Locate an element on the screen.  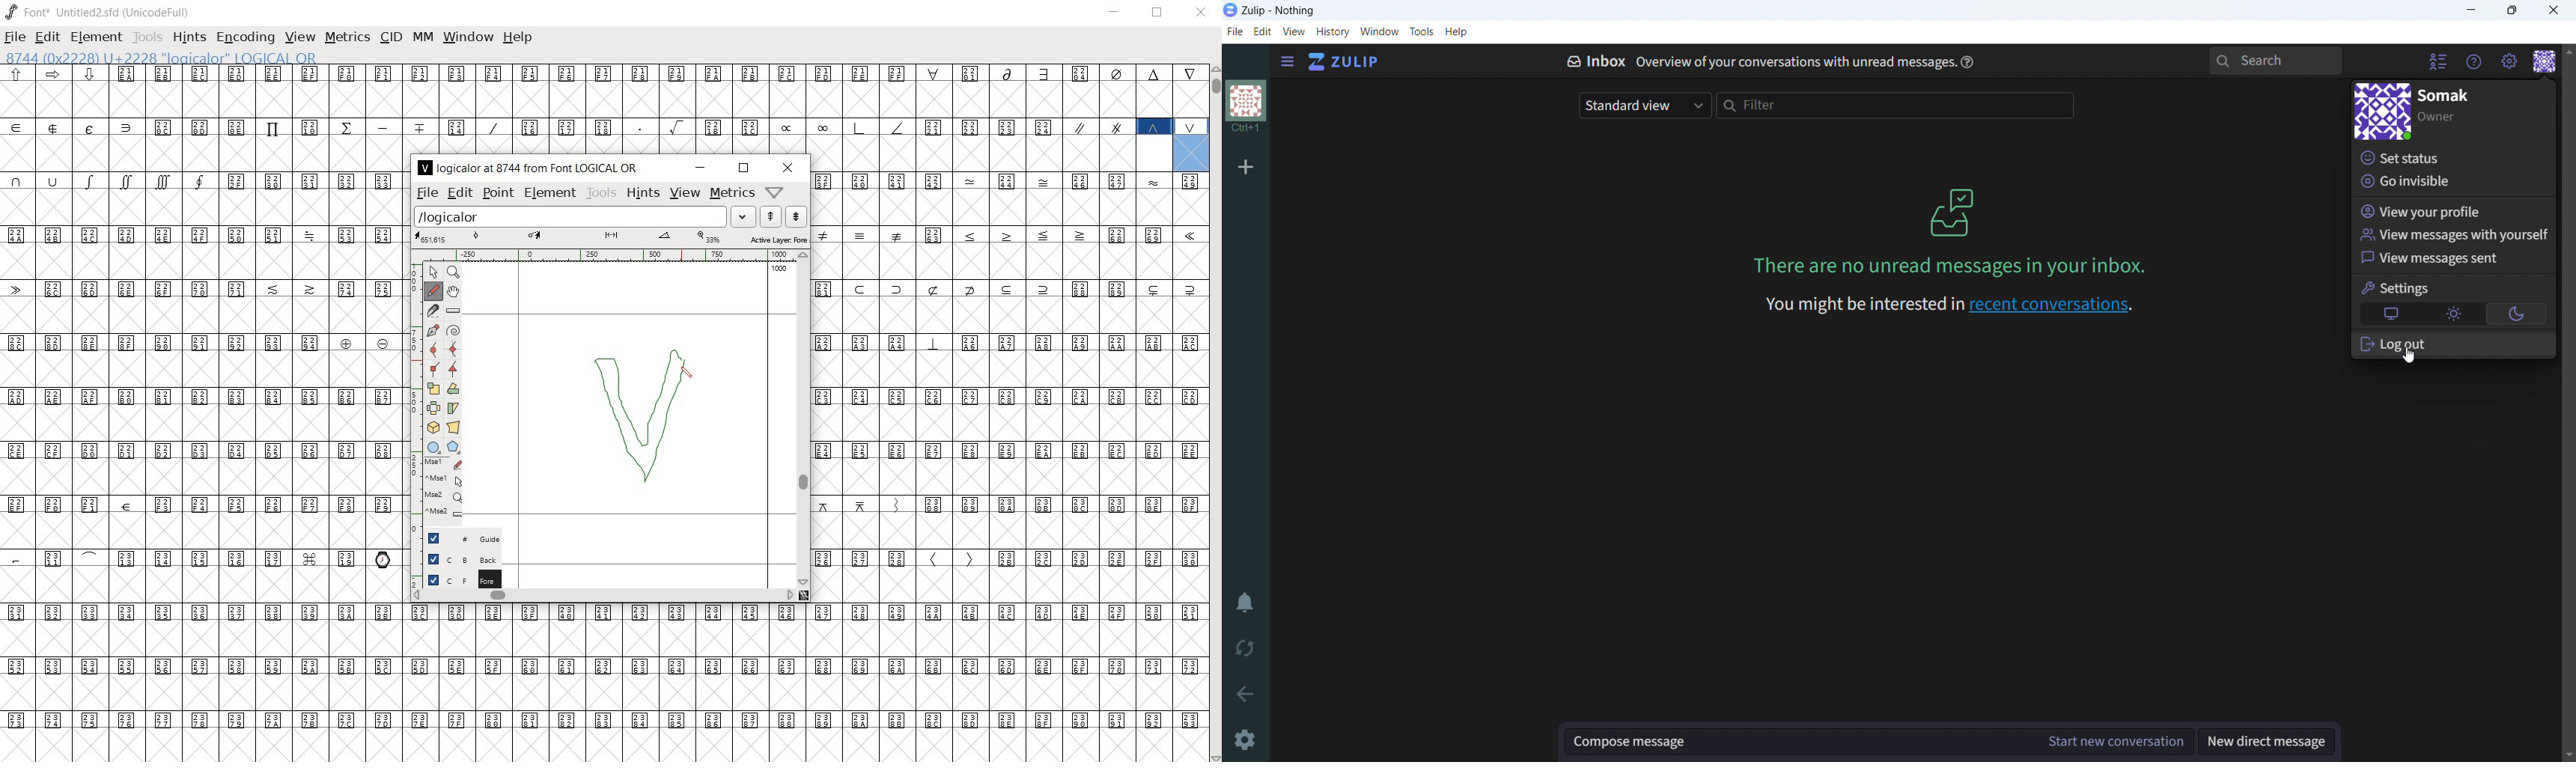
select view is located at coordinates (1644, 105).